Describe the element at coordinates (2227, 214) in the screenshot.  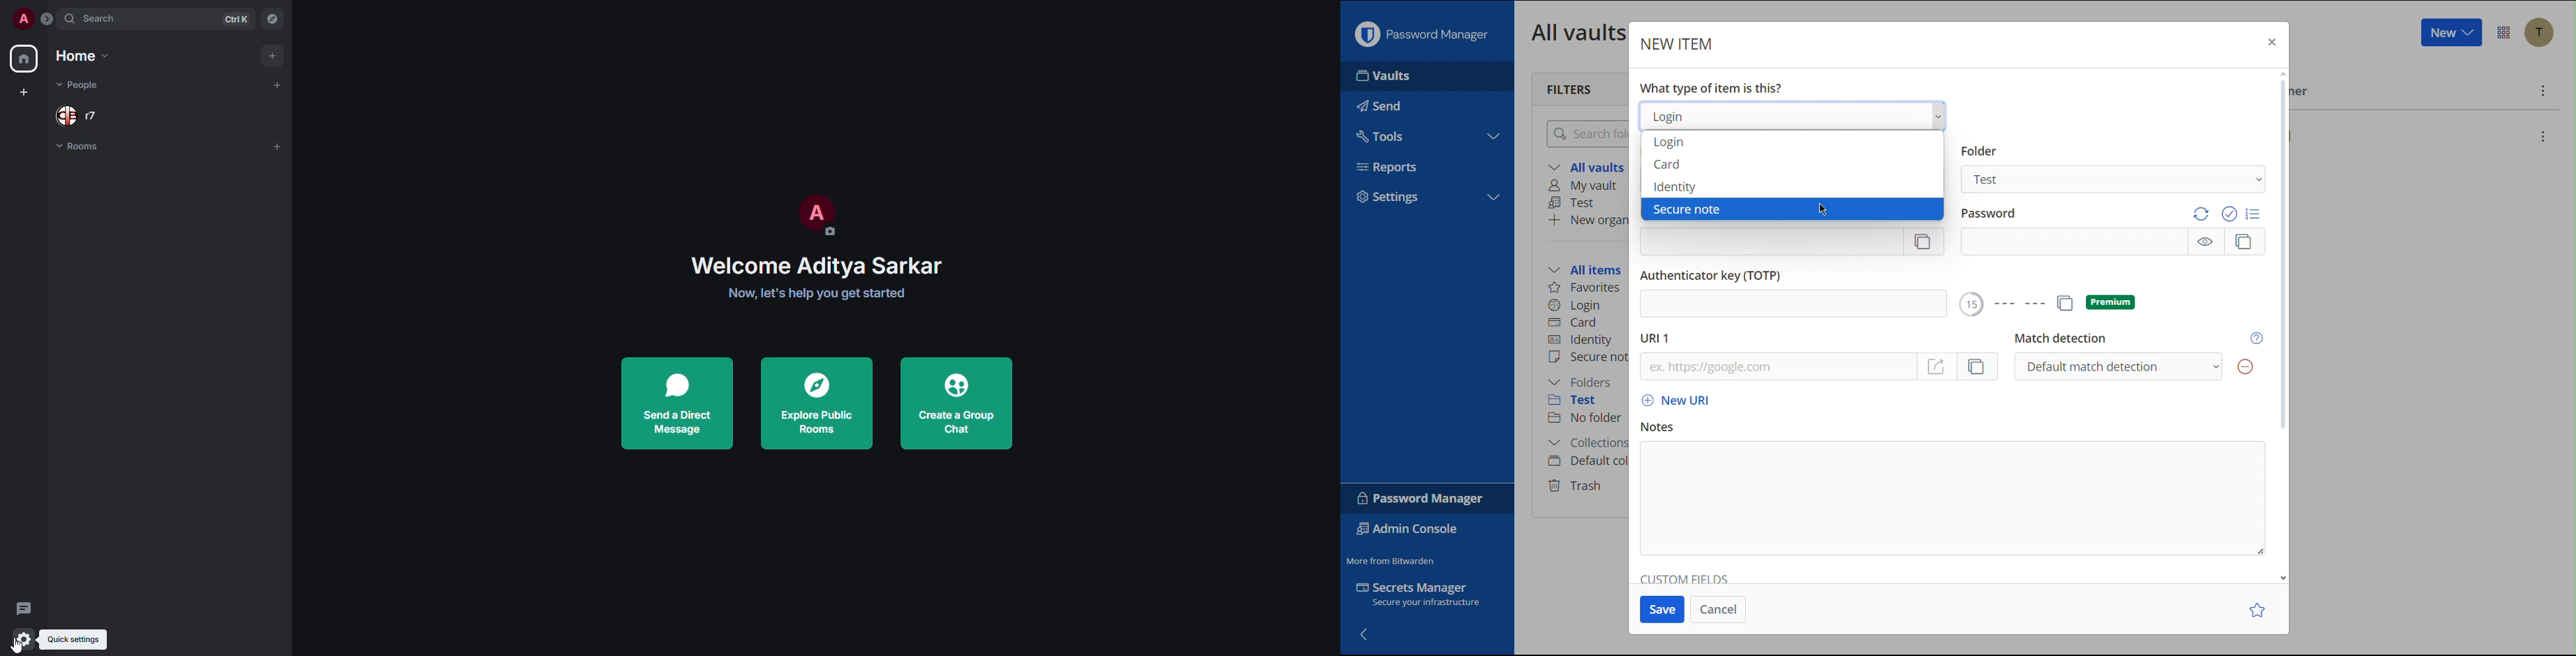
I see `Password Options` at that location.